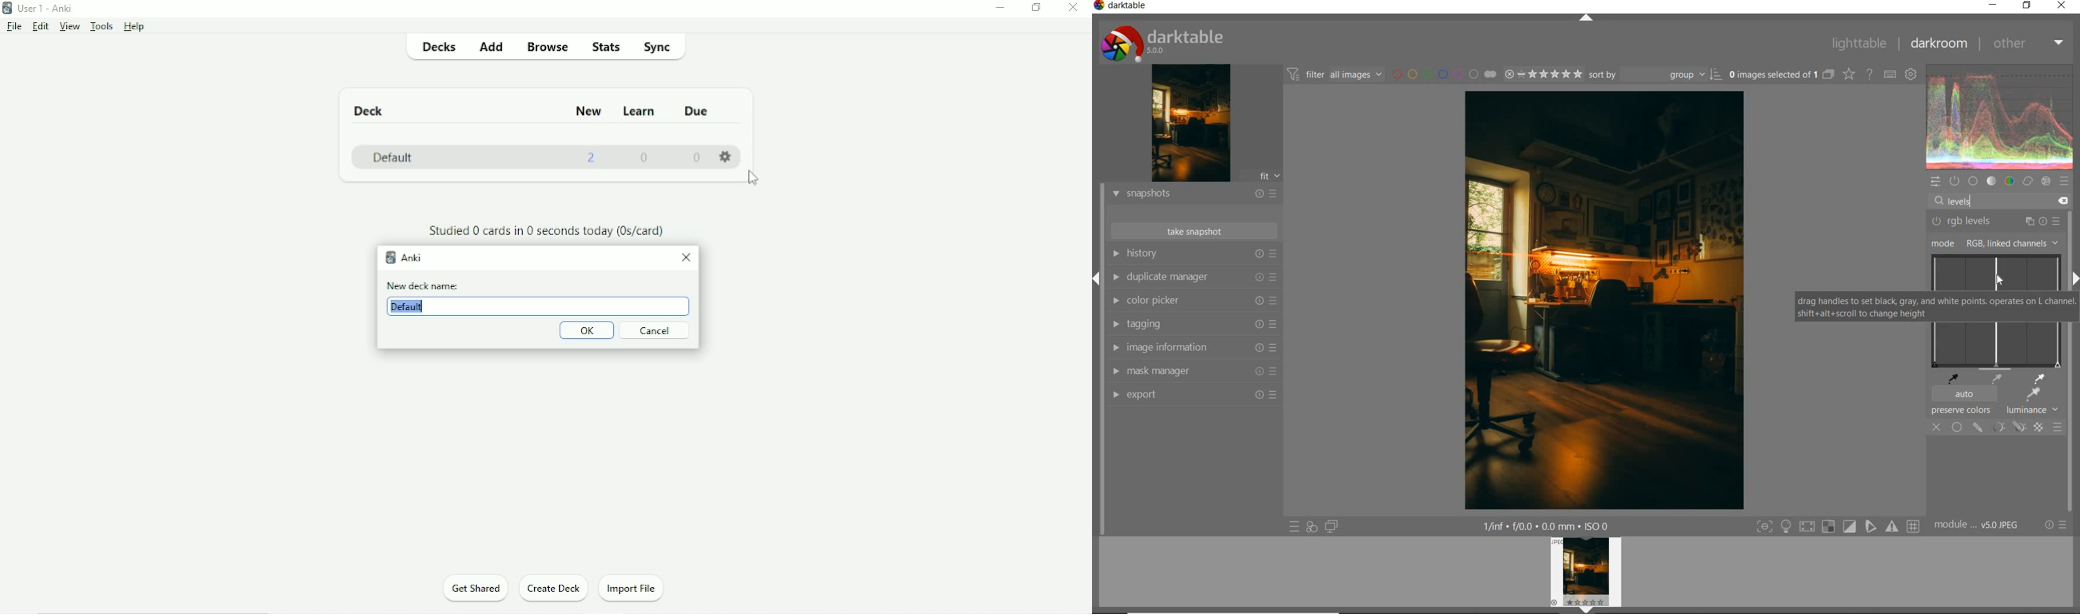  What do you see at coordinates (1547, 525) in the screenshot?
I see `other display information` at bounding box center [1547, 525].